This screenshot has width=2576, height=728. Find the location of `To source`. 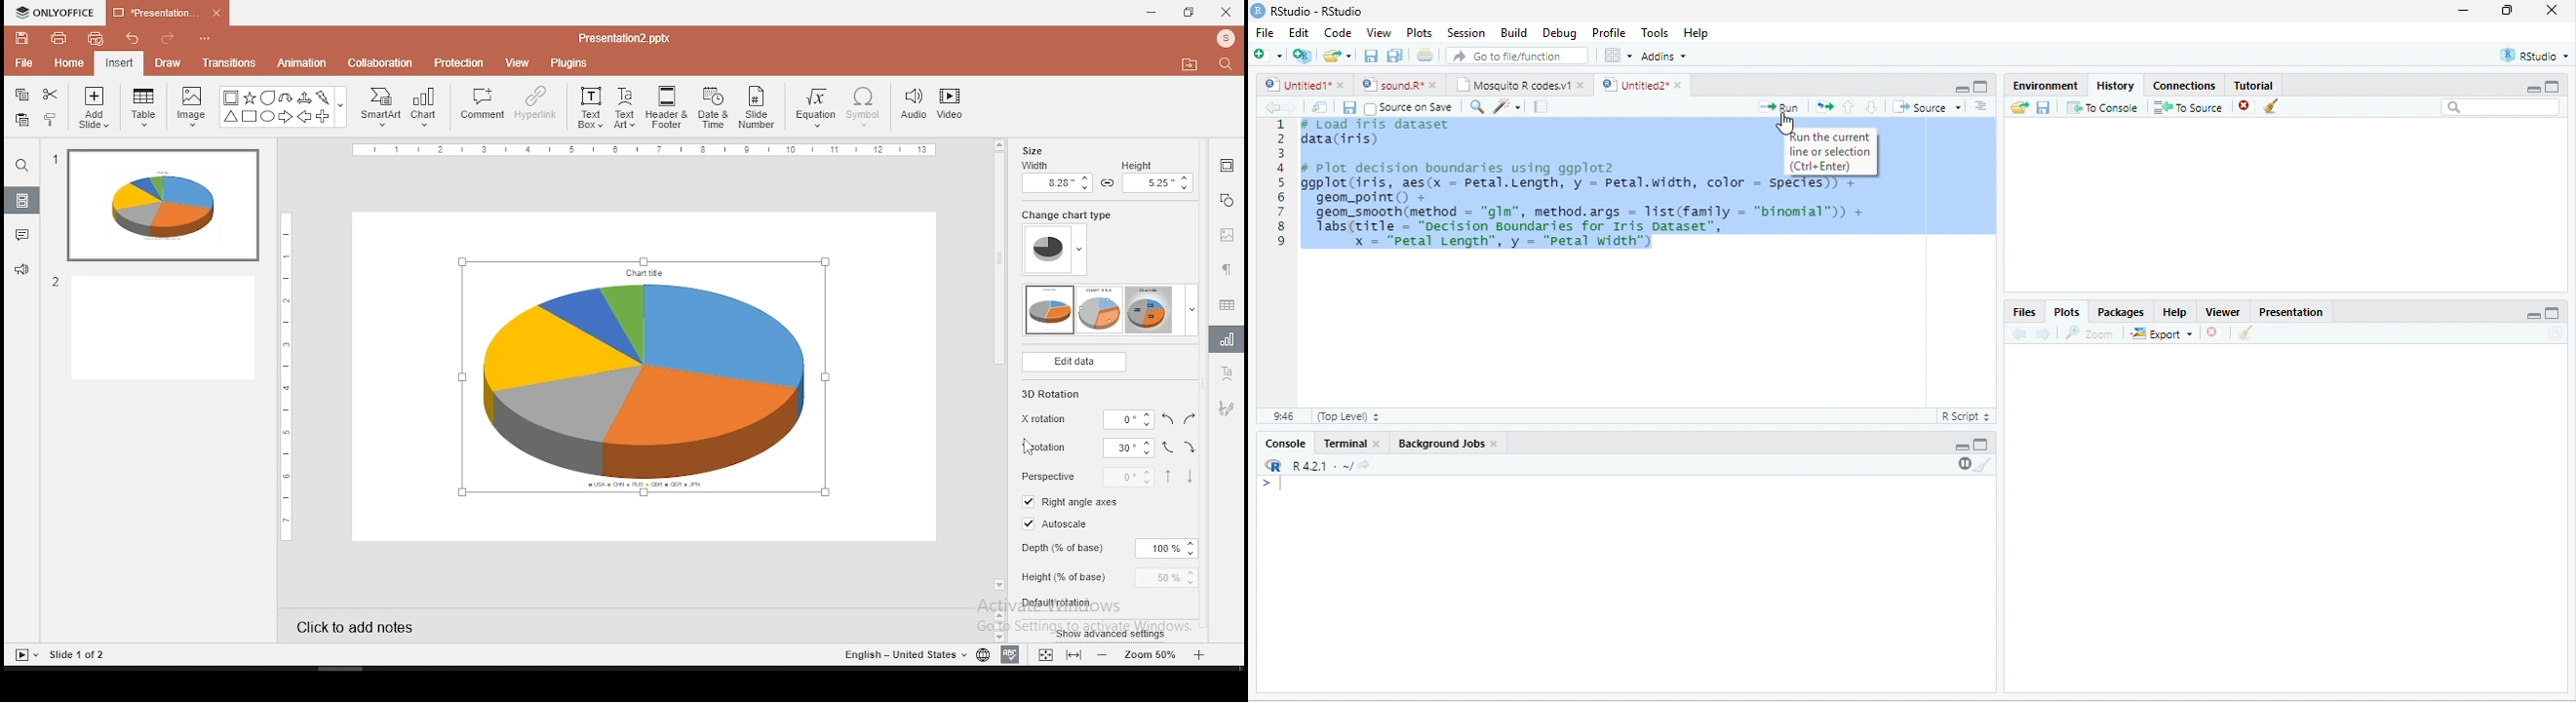

To source is located at coordinates (2186, 108).